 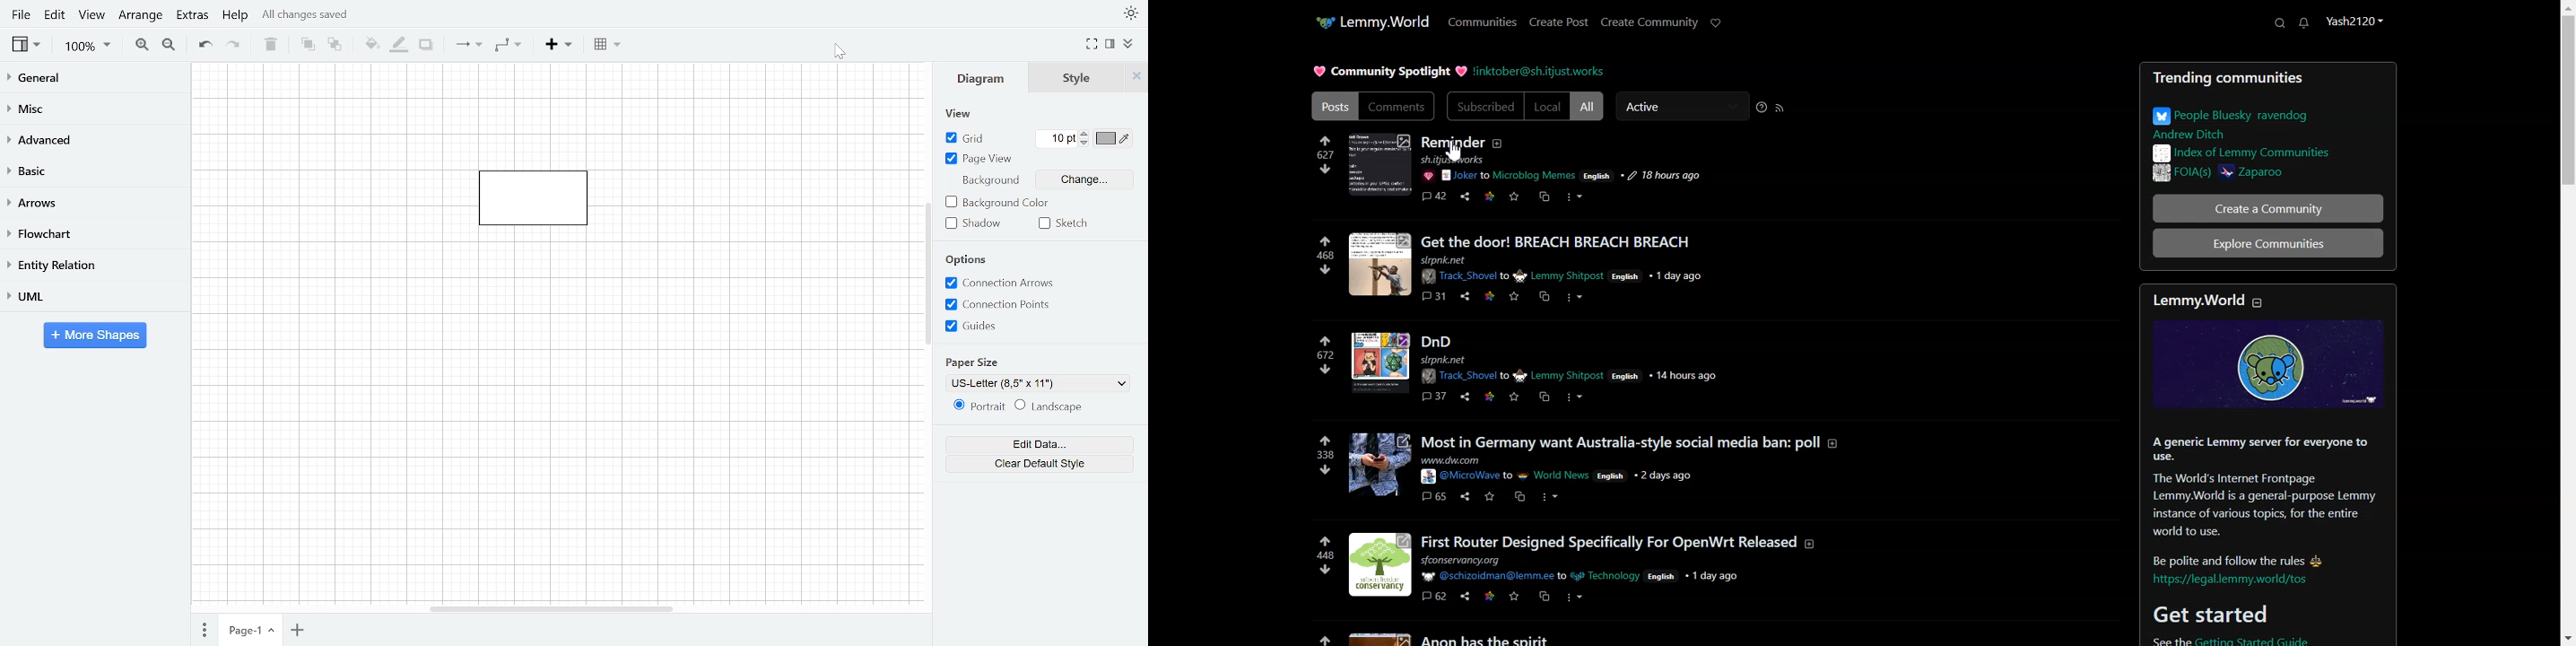 I want to click on View, so click(x=92, y=16).